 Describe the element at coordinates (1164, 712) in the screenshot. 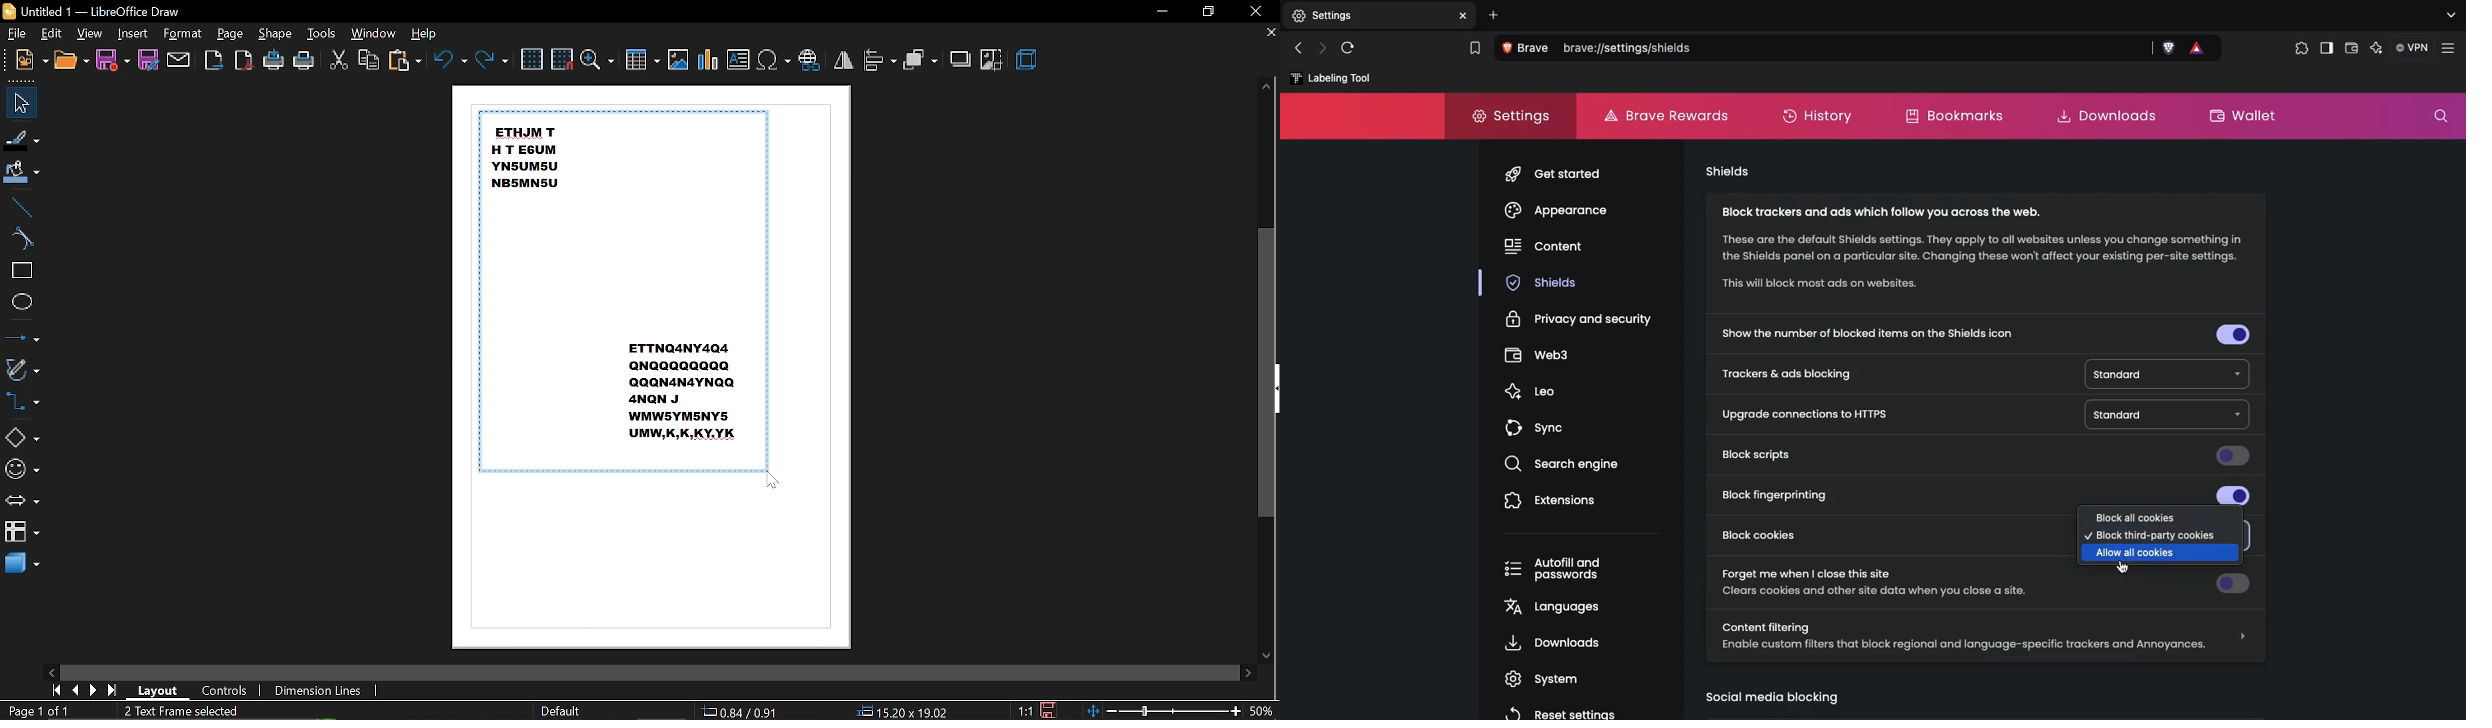

I see `change zoom` at that location.